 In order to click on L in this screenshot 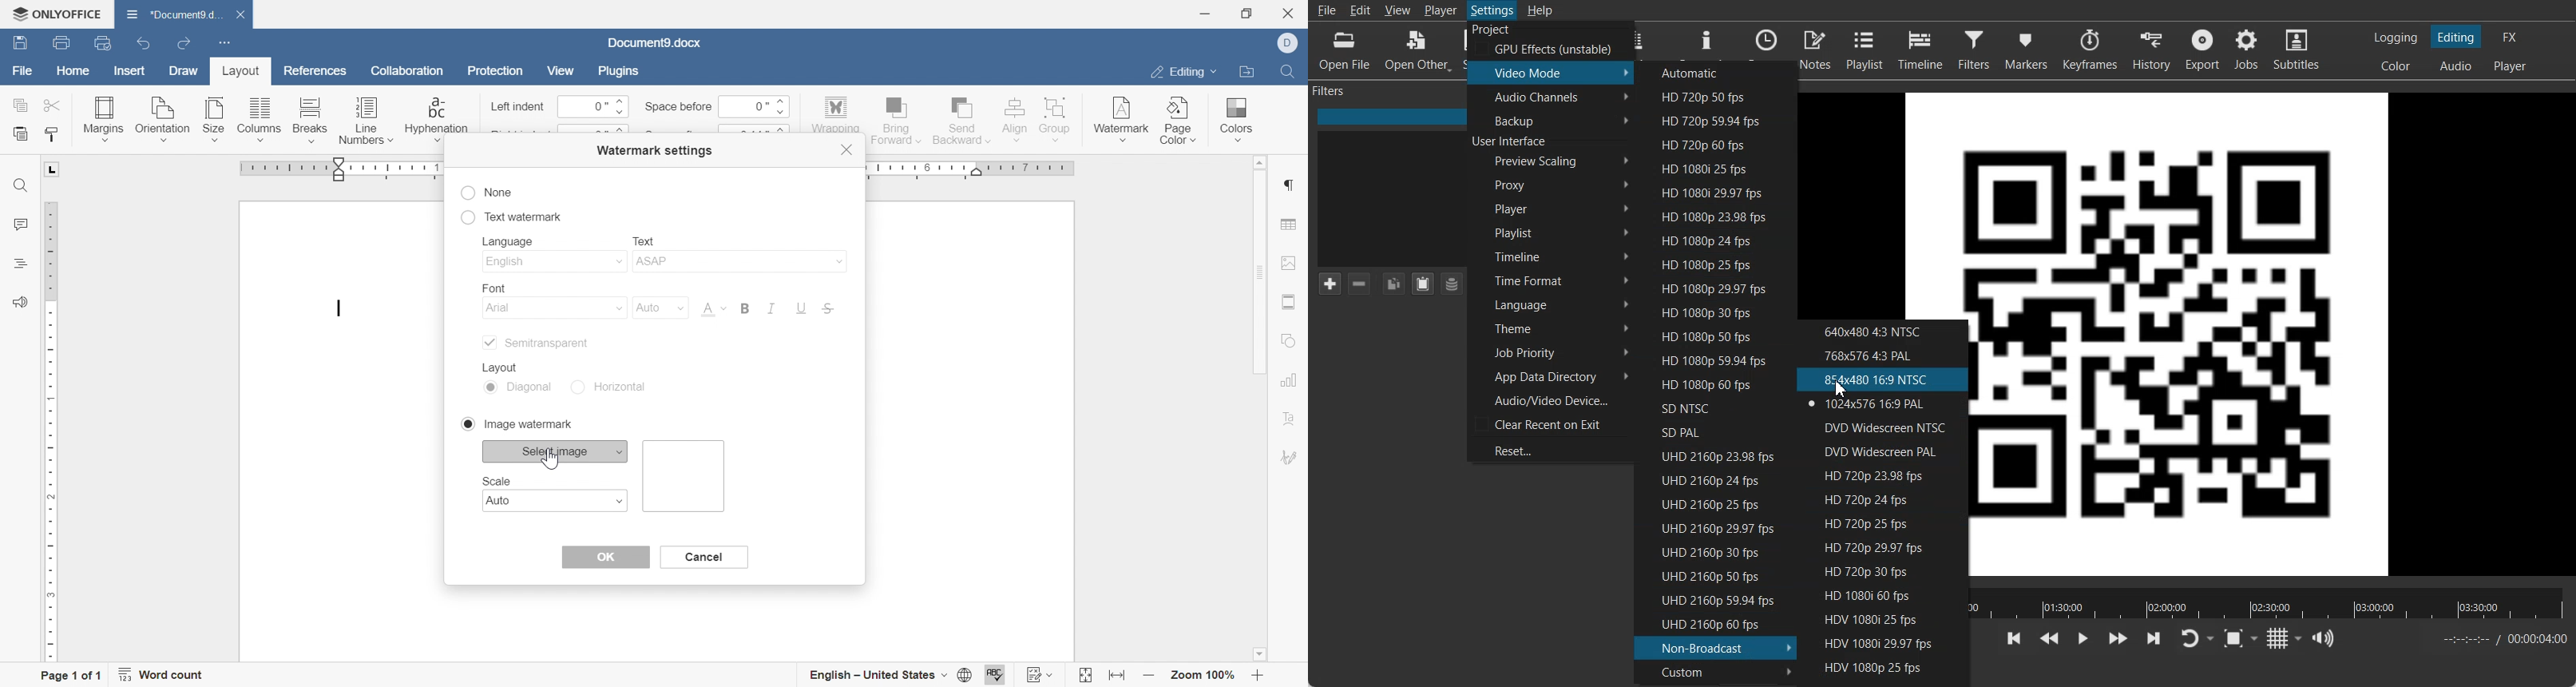, I will do `click(54, 169)`.